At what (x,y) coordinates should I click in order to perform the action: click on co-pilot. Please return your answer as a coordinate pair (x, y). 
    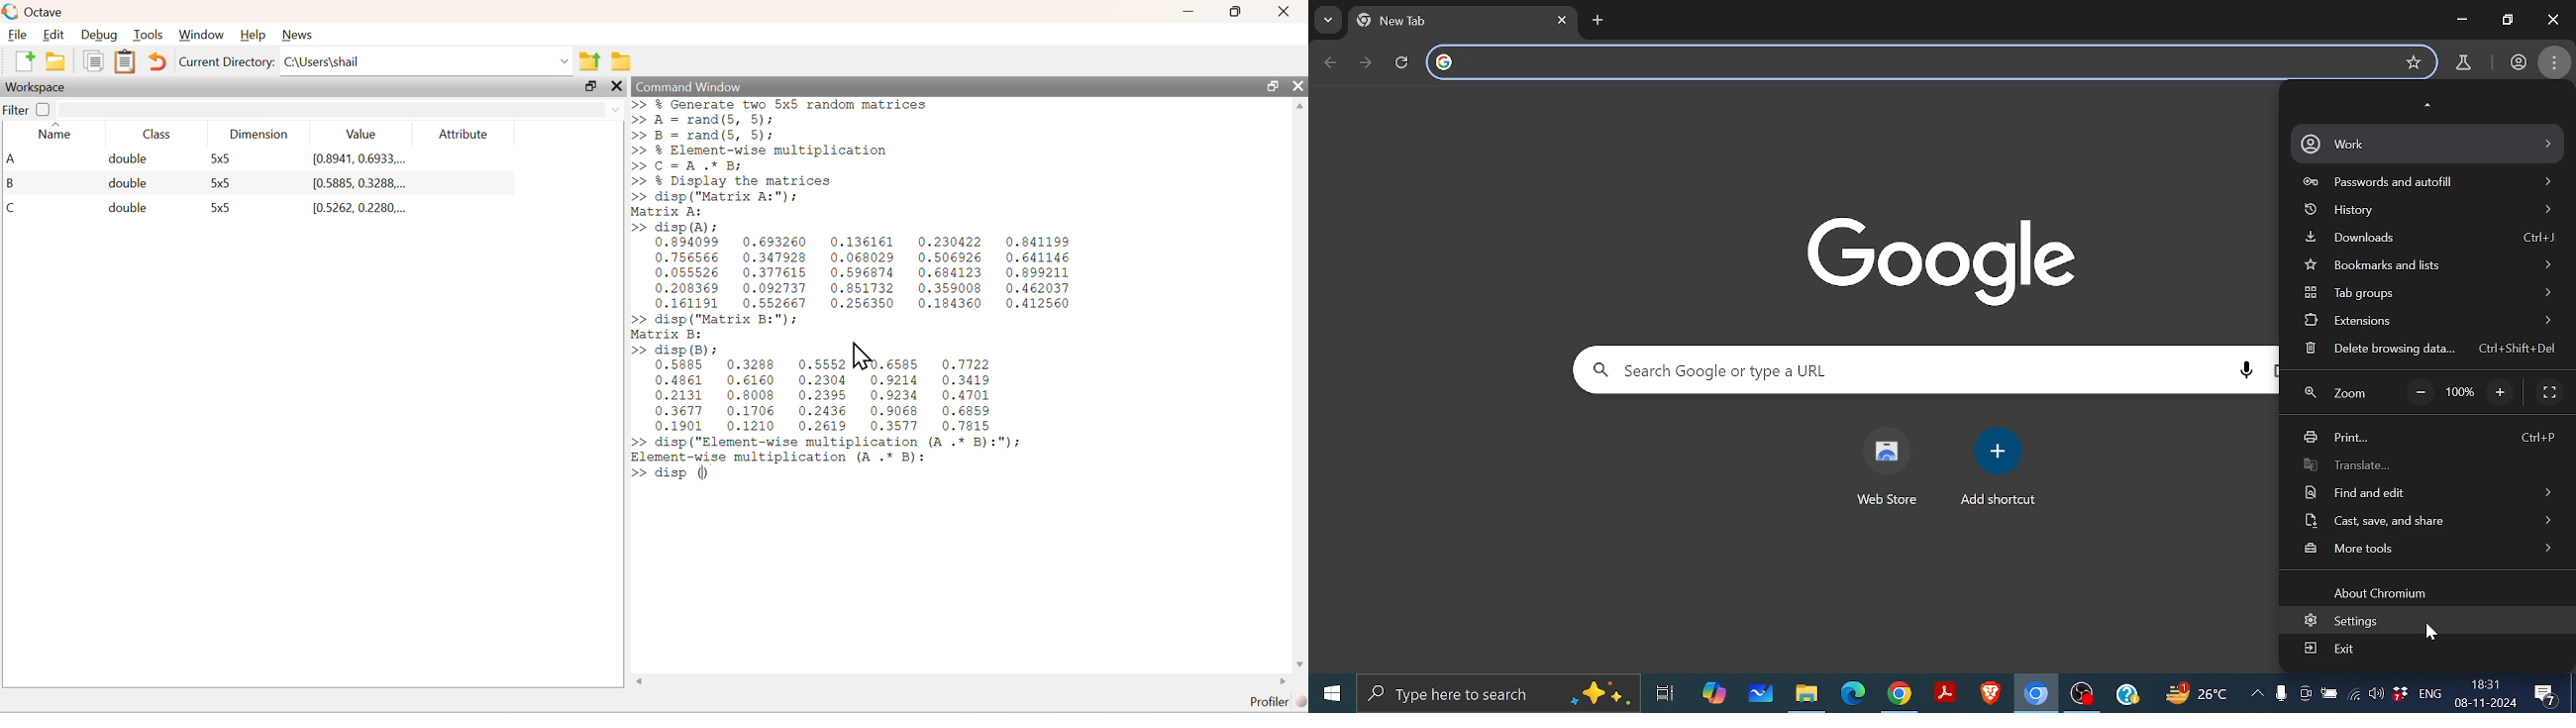
    Looking at the image, I should click on (1715, 694).